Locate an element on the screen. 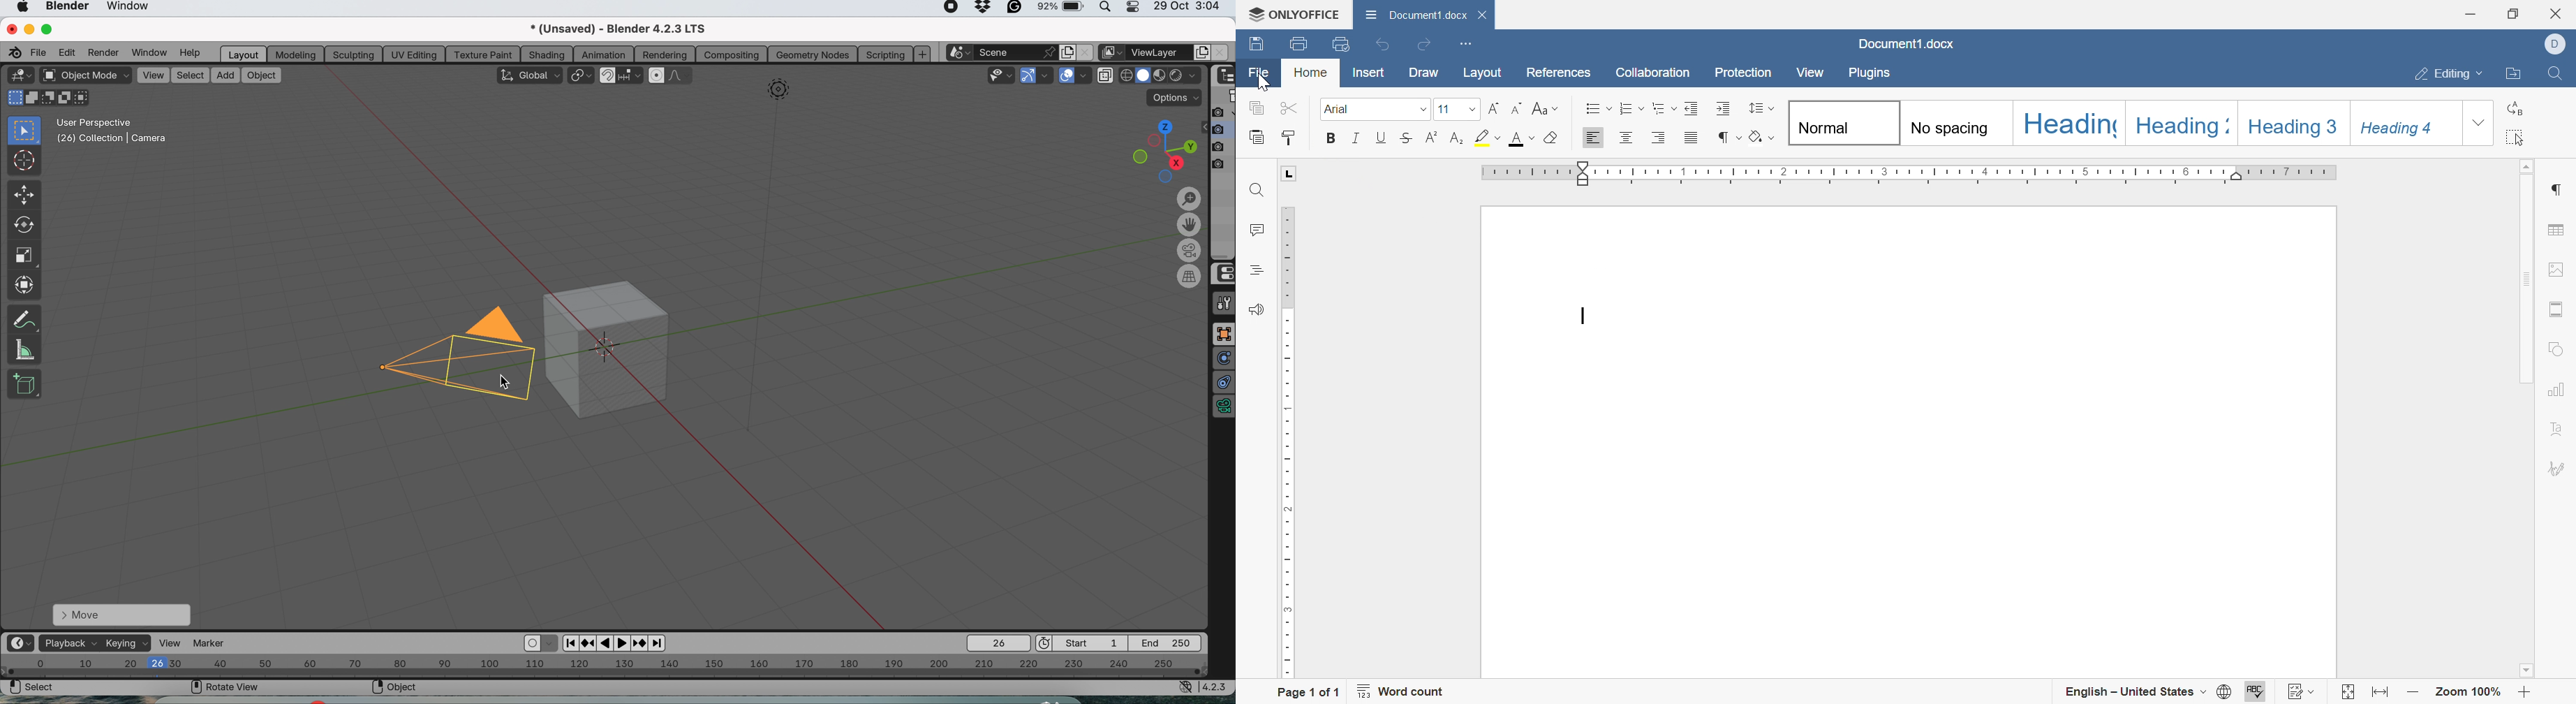 The height and width of the screenshot is (728, 2576). feedback and support is located at coordinates (1260, 310).